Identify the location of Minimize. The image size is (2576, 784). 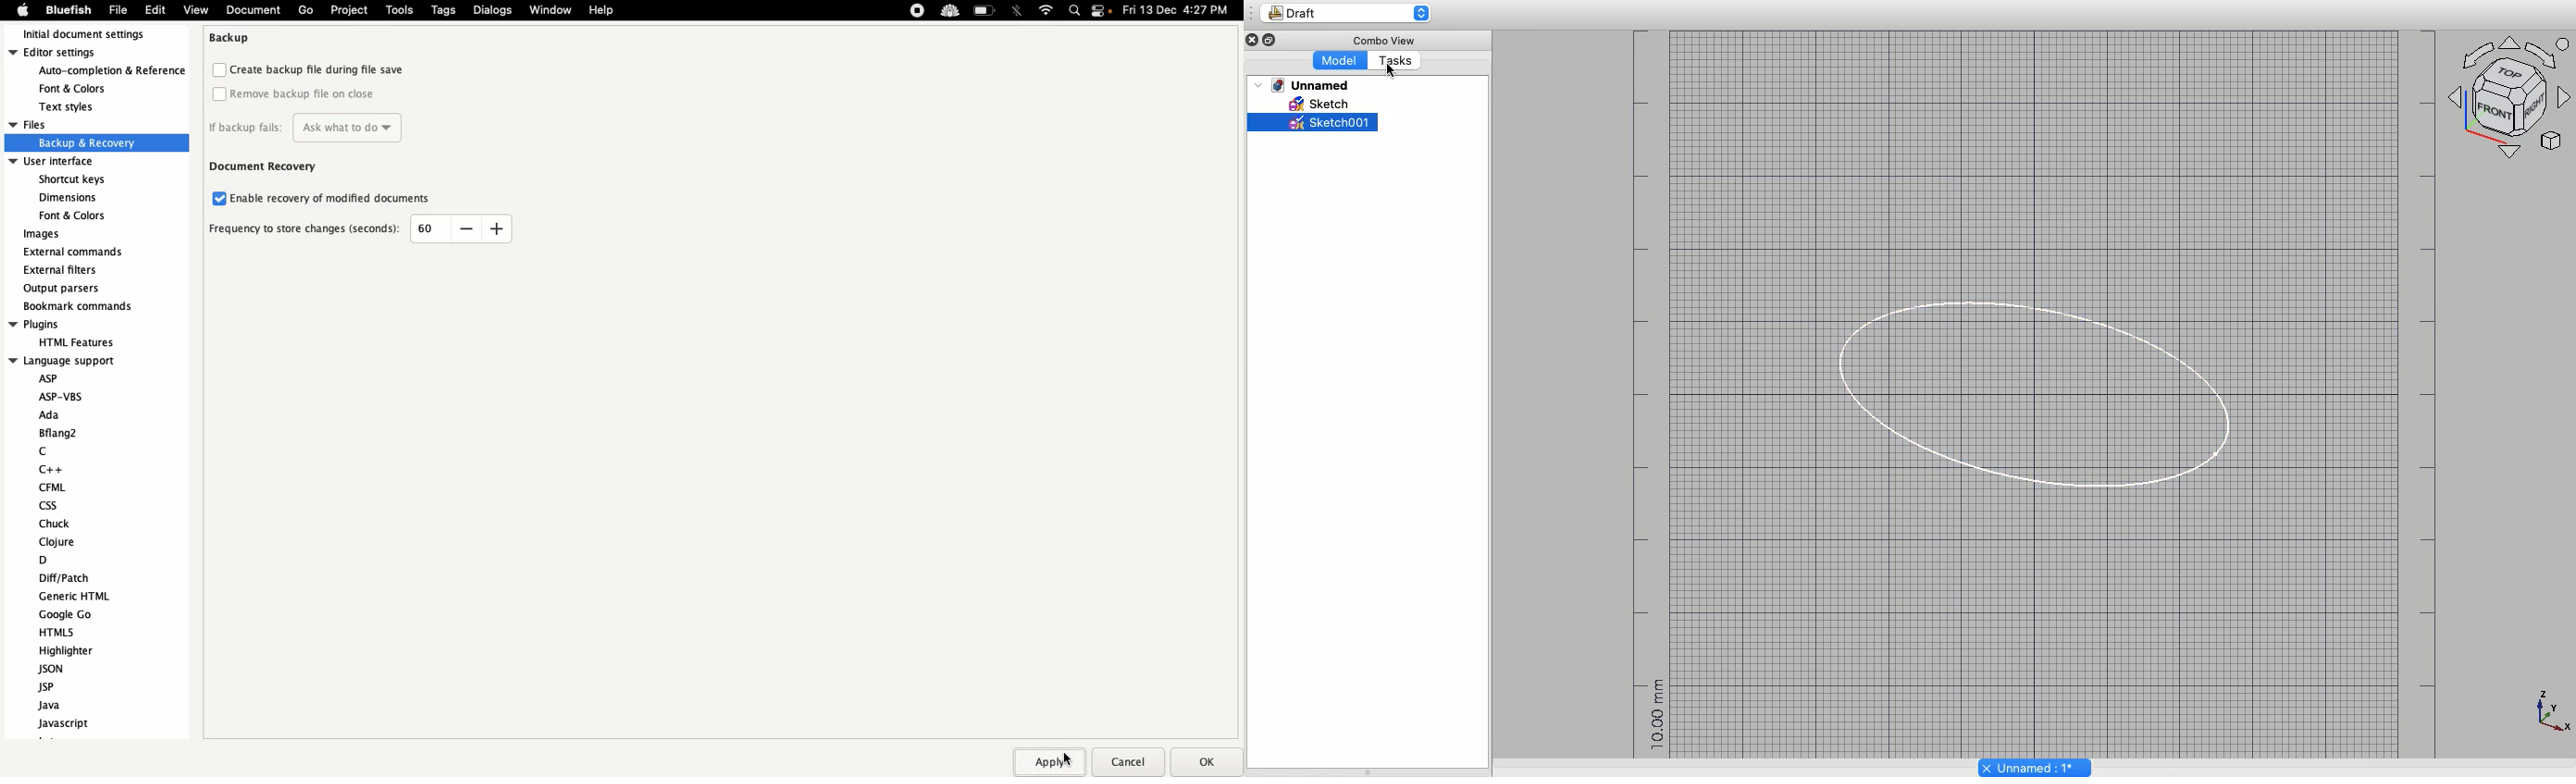
(1270, 40).